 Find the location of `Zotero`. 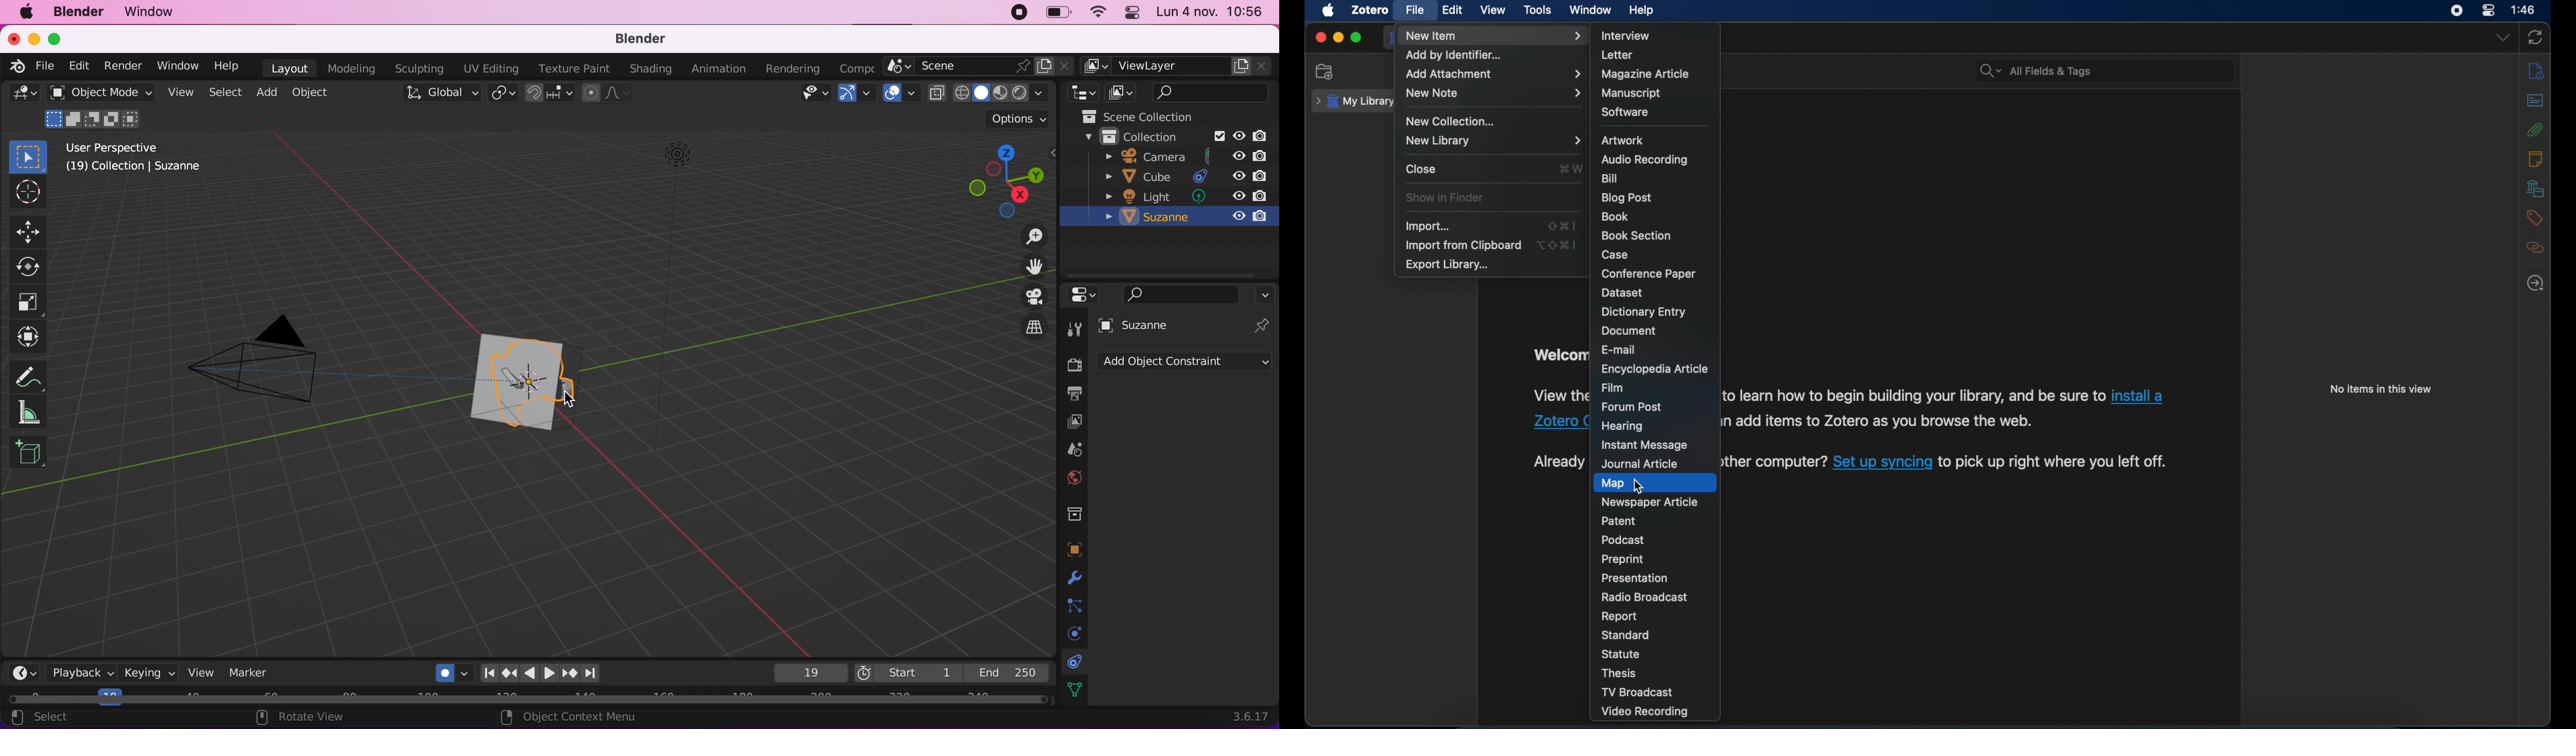

Zotero is located at coordinates (1545, 423).